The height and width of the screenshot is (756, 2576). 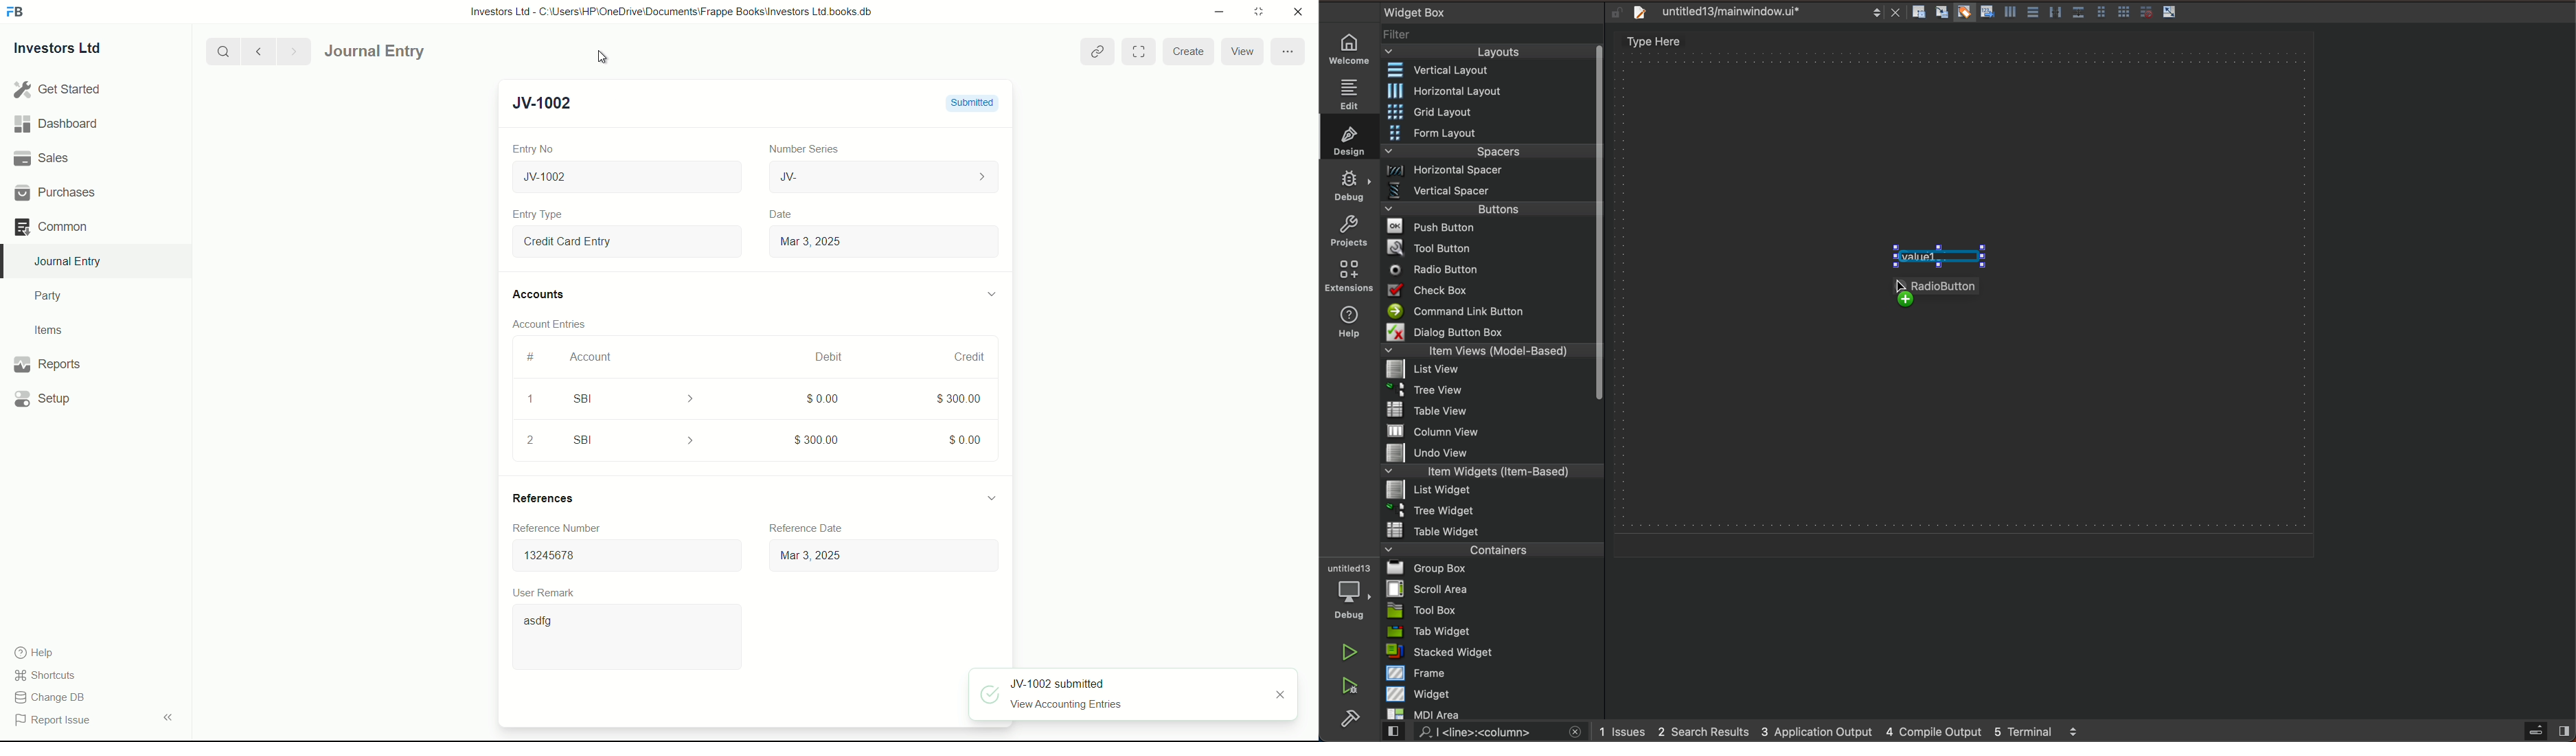 What do you see at coordinates (971, 357) in the screenshot?
I see `credit` at bounding box center [971, 357].